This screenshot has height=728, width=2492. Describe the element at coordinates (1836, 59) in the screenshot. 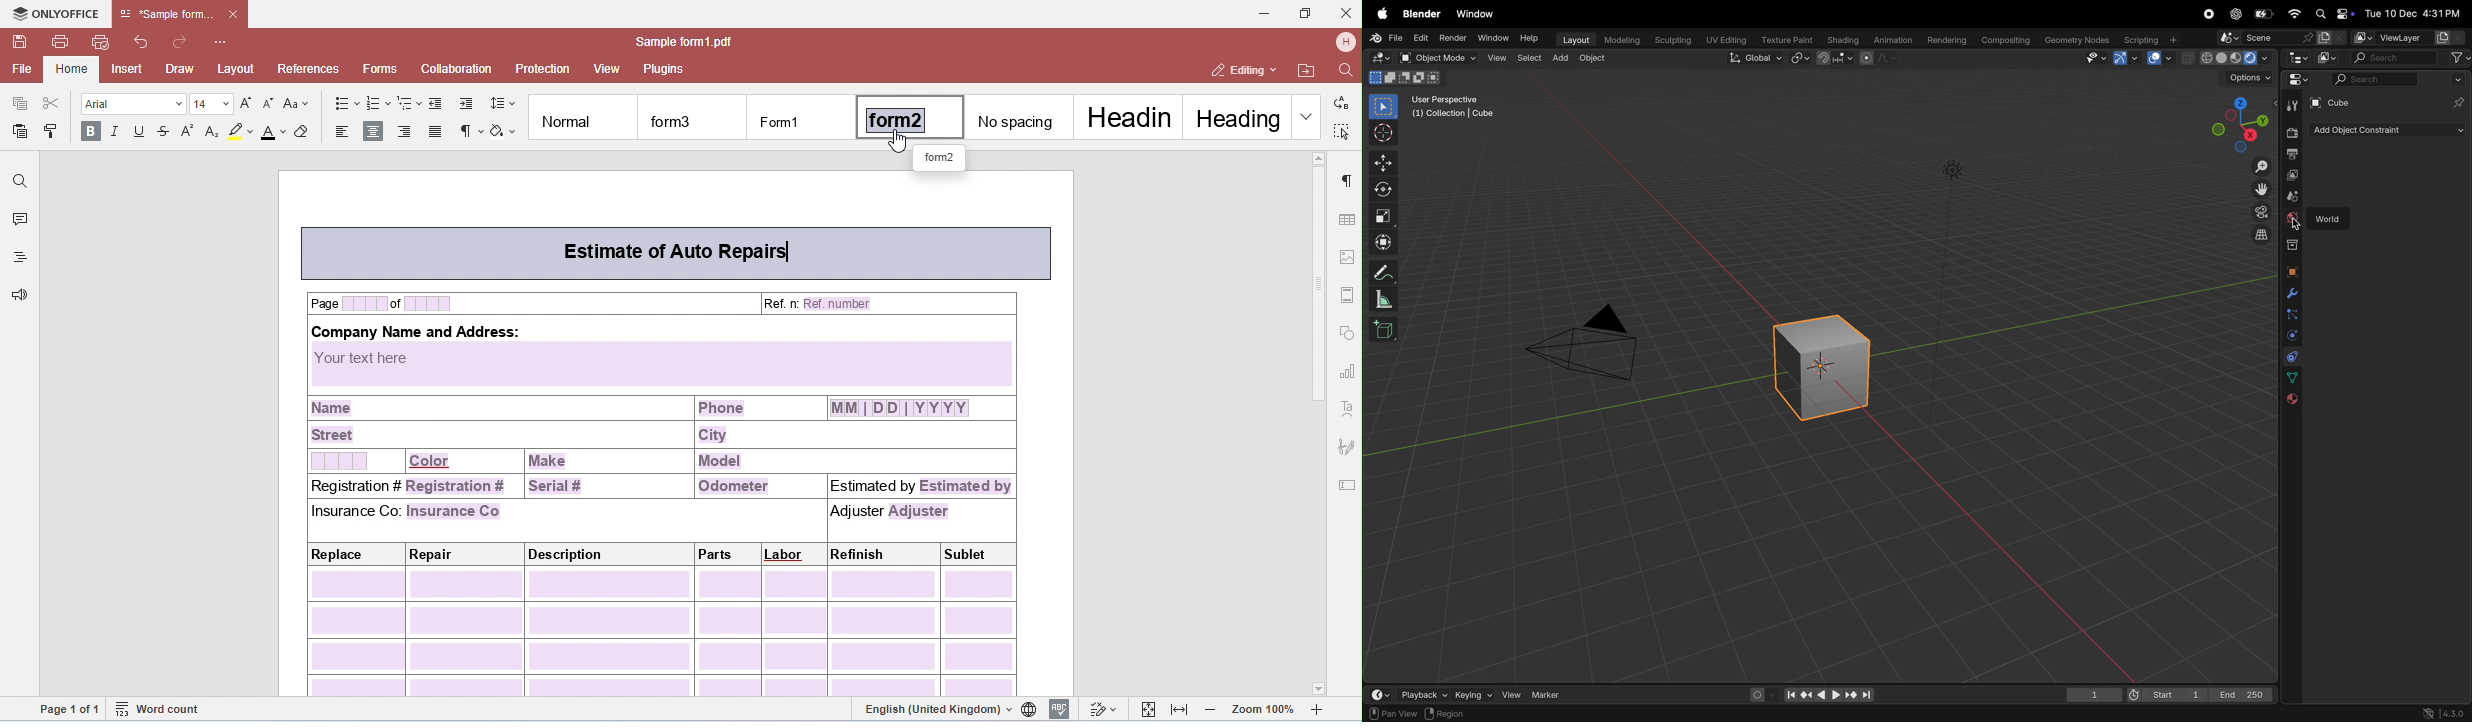

I see `snap` at that location.